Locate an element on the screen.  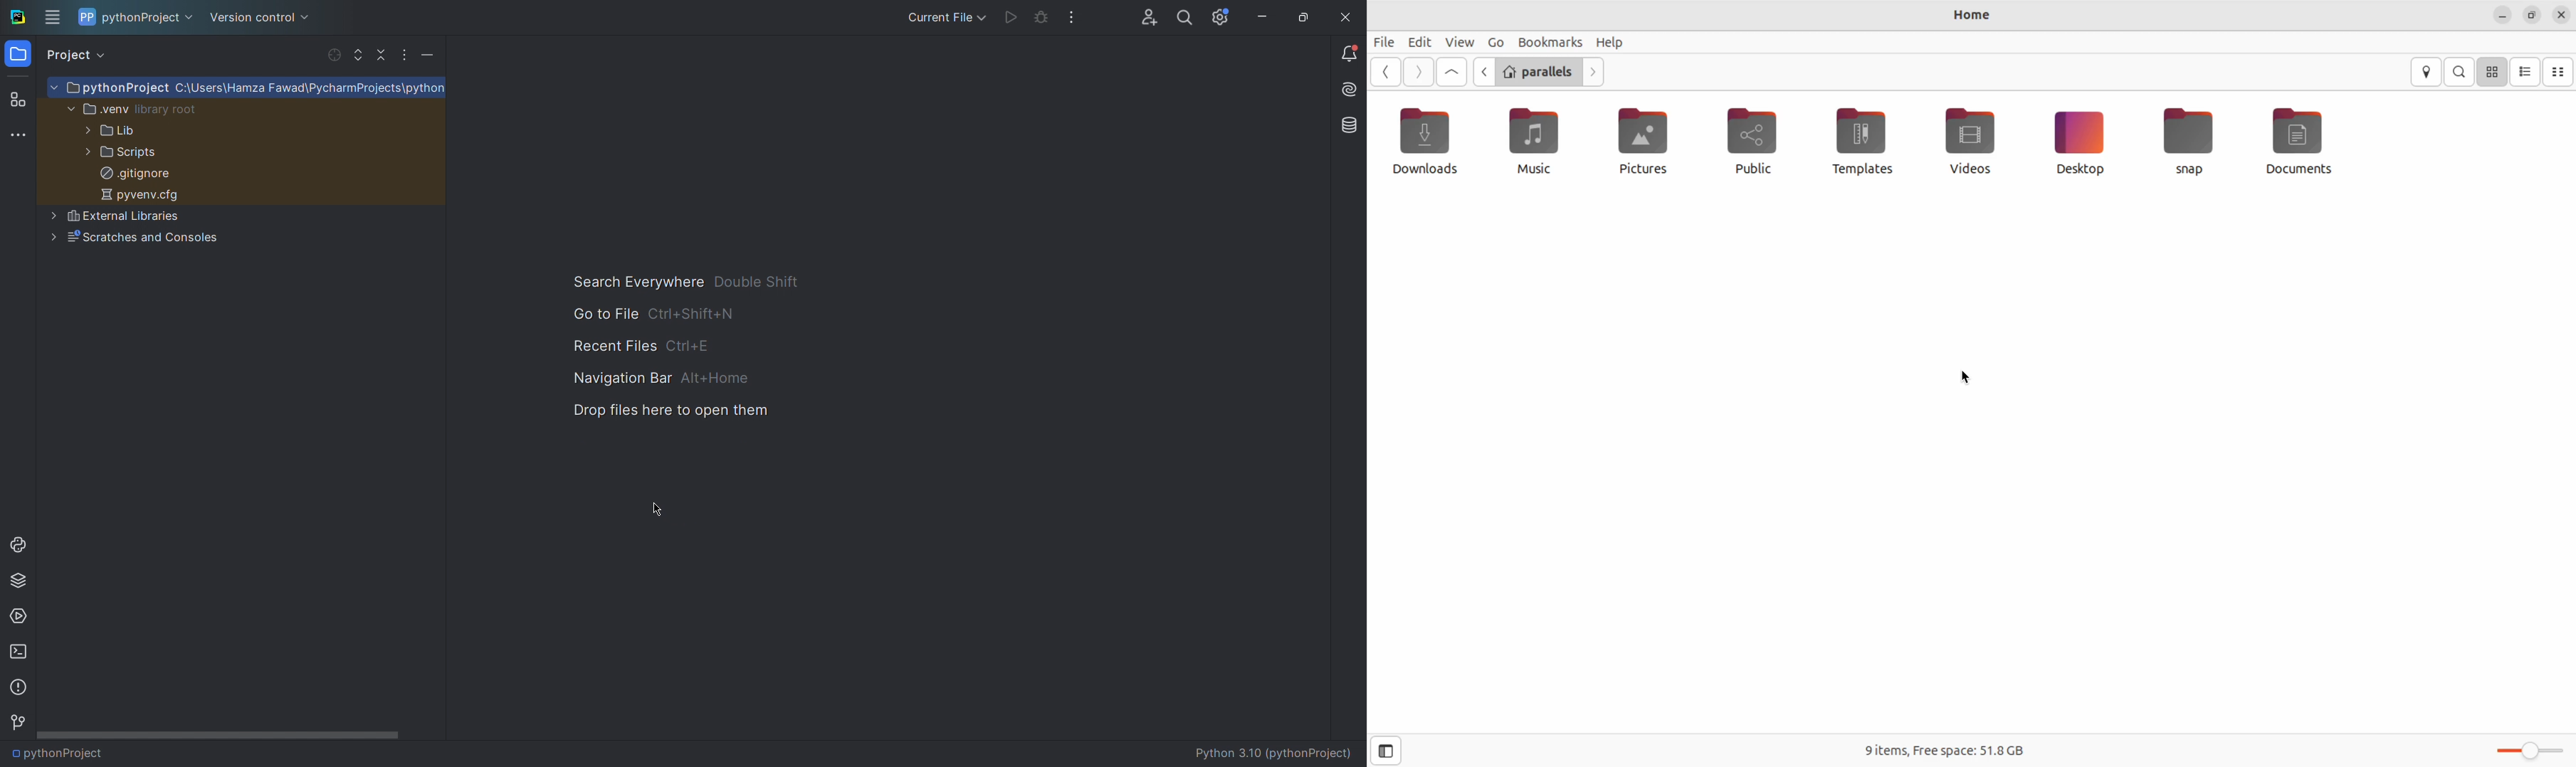
Help is located at coordinates (1613, 41).